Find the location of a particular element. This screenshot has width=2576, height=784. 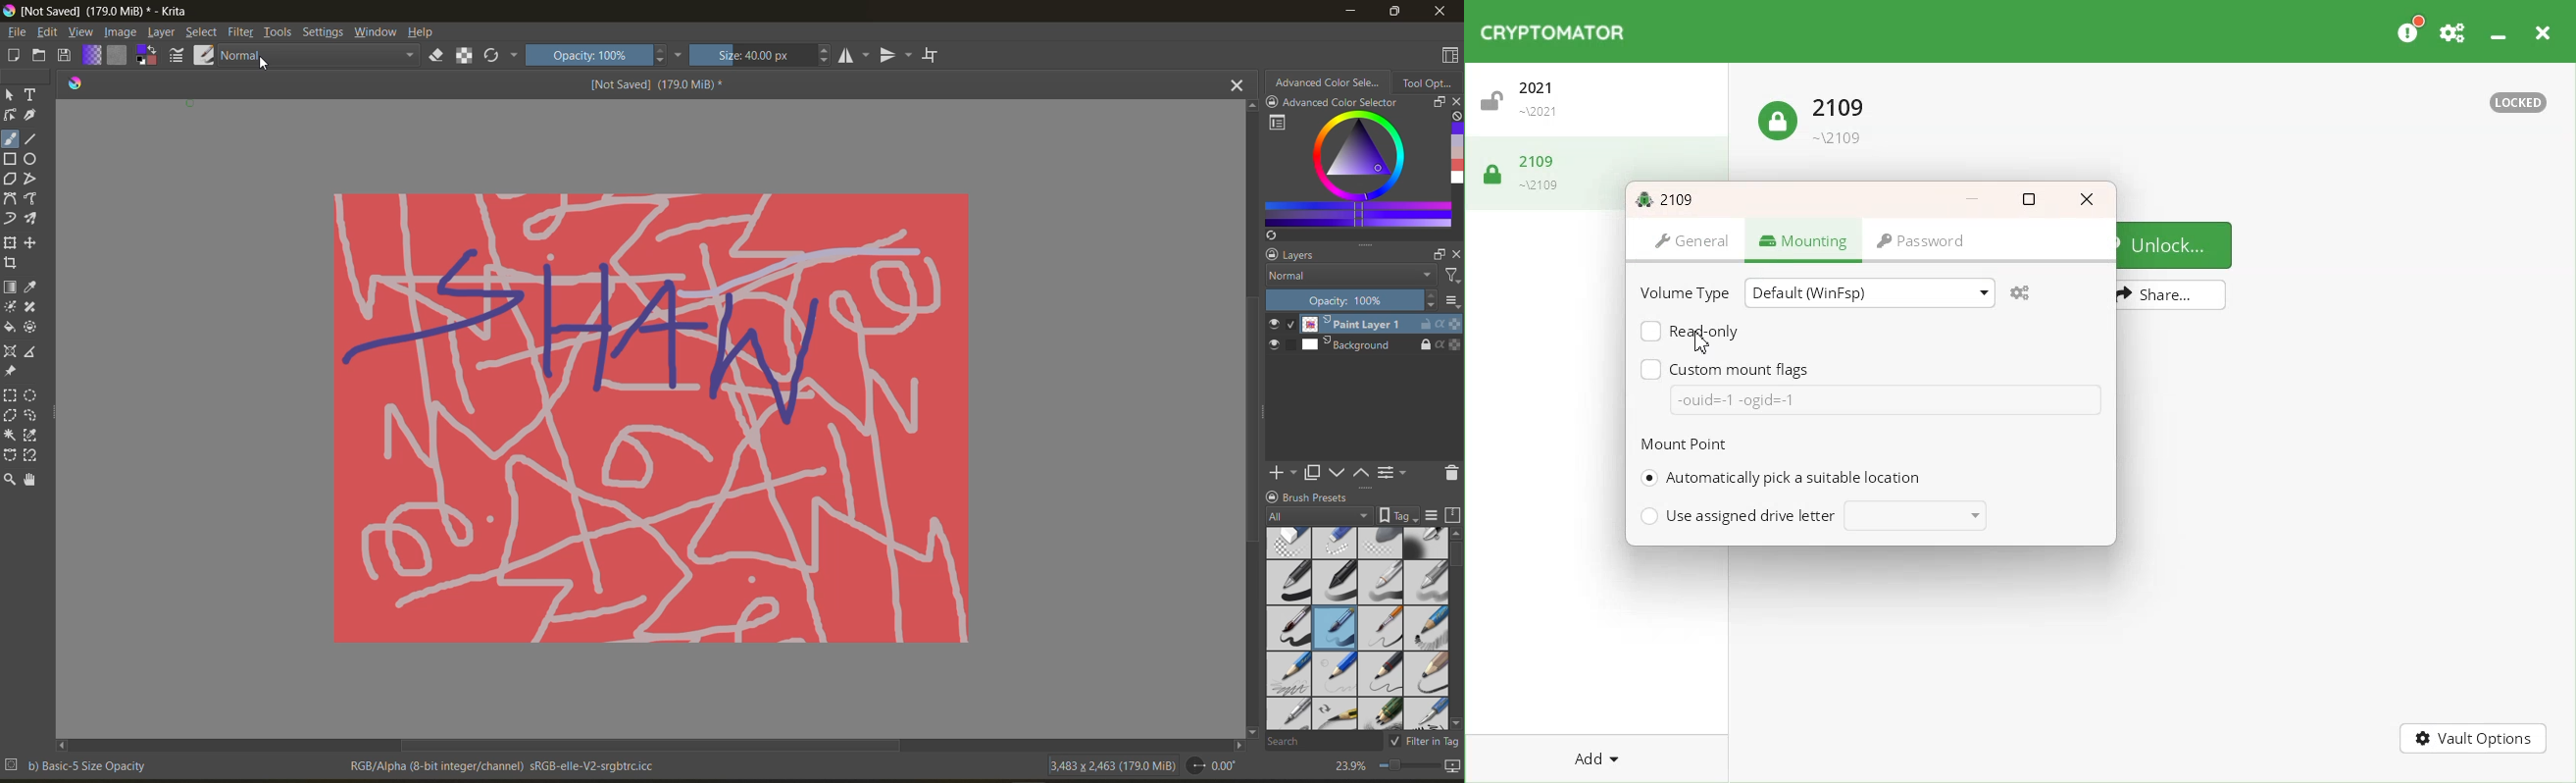

float docker is located at coordinates (1437, 253).